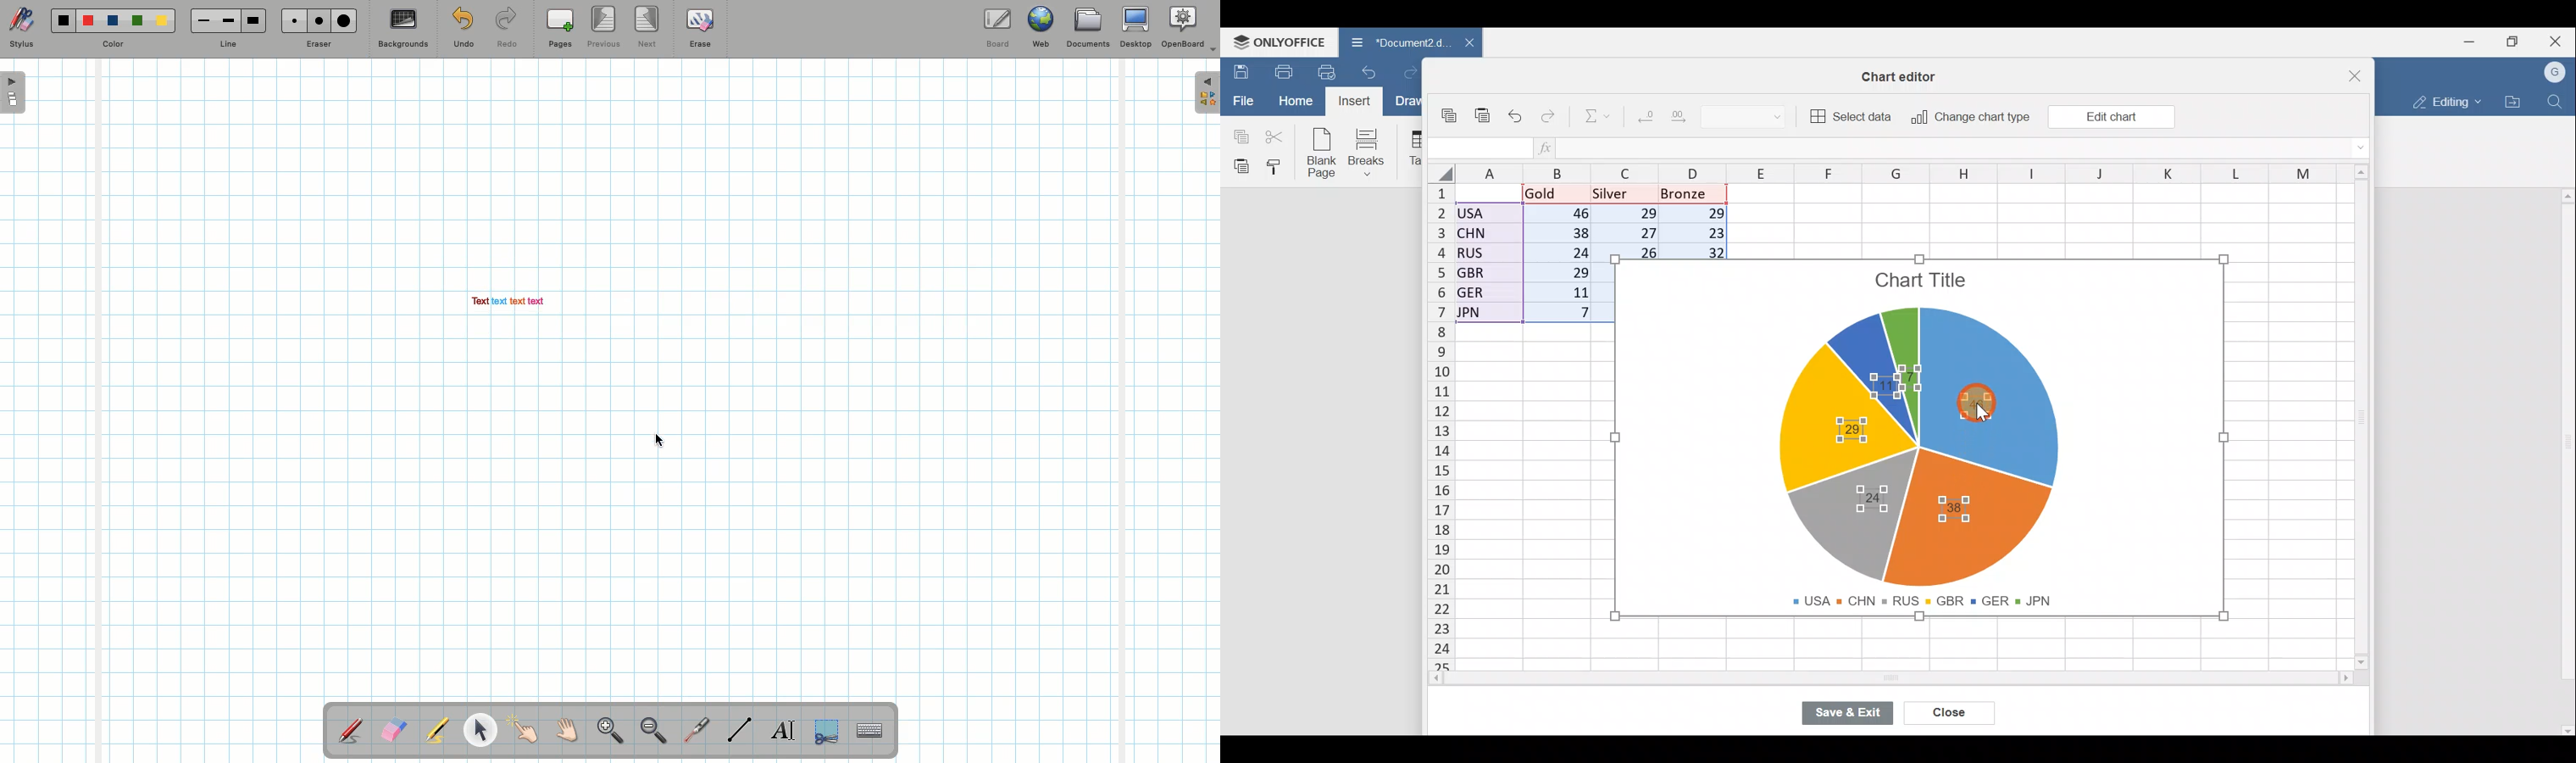 This screenshot has height=784, width=2576. What do you see at coordinates (560, 30) in the screenshot?
I see `Pages` at bounding box center [560, 30].